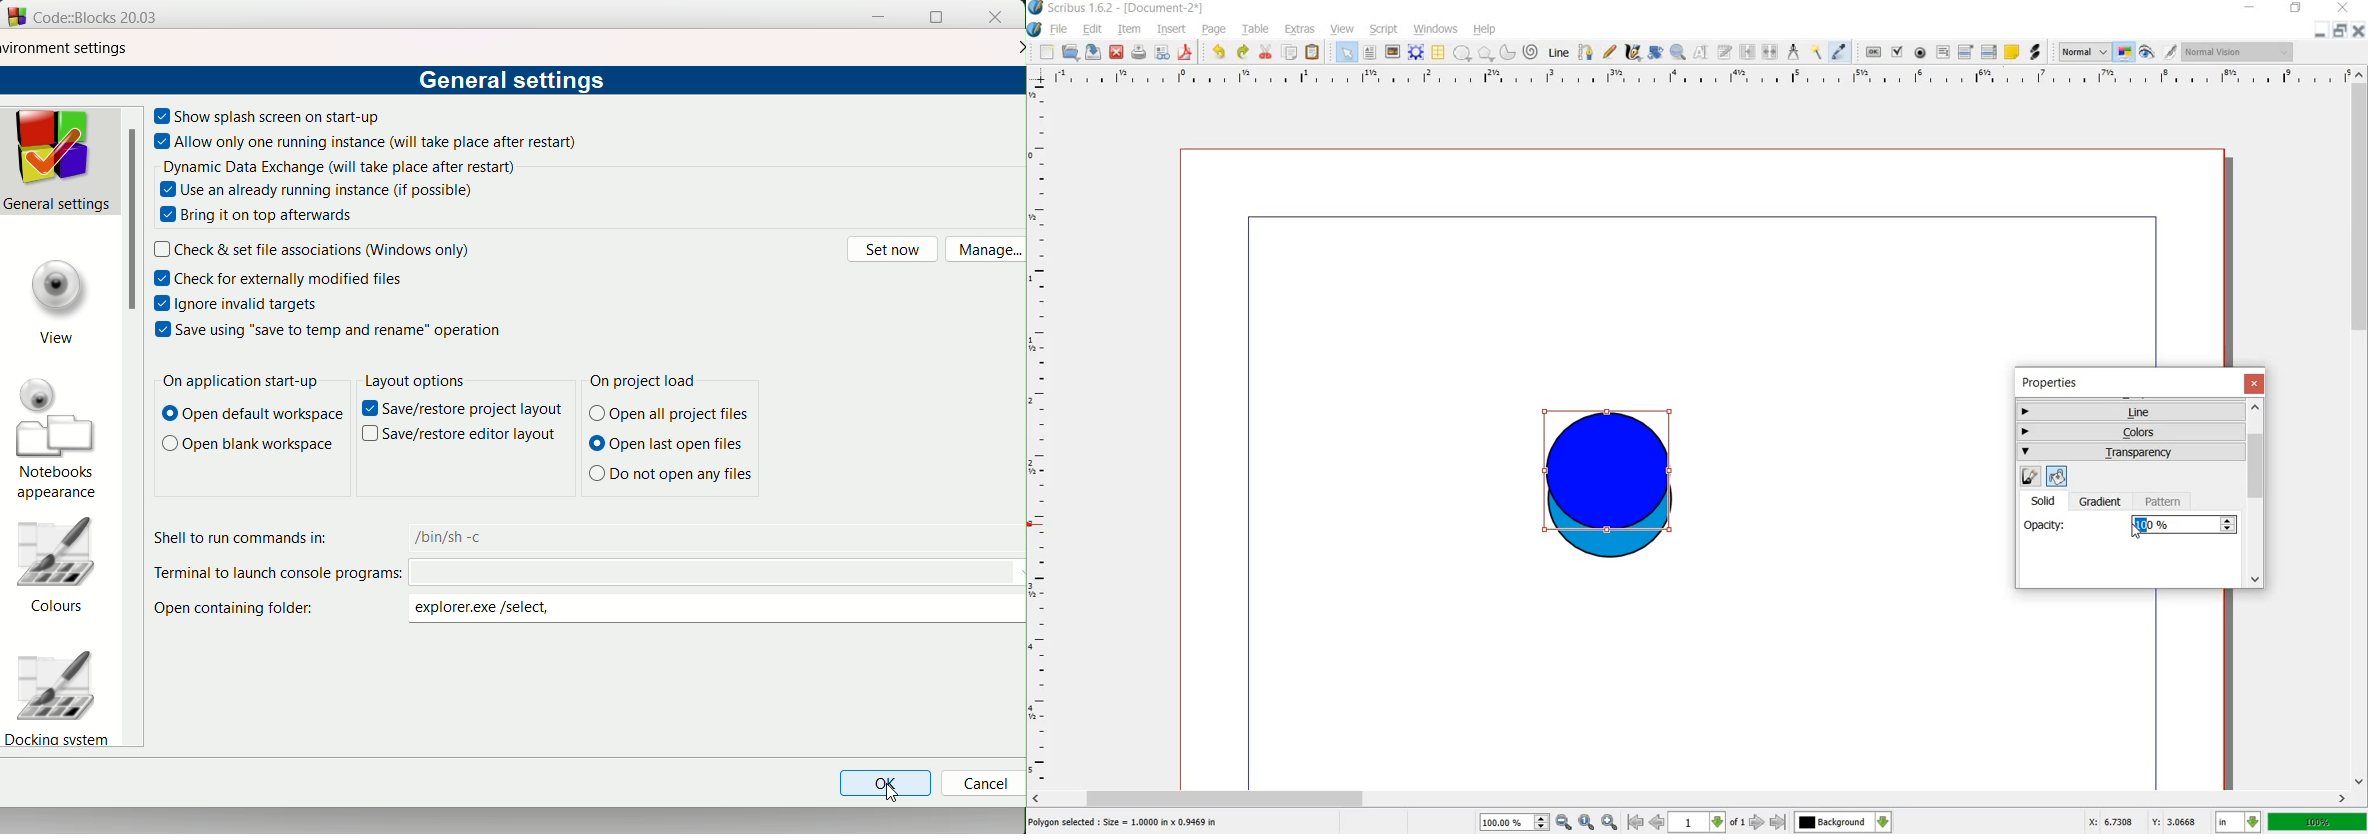 Image resolution: width=2380 pixels, height=840 pixels. I want to click on system logo, so click(1034, 30).